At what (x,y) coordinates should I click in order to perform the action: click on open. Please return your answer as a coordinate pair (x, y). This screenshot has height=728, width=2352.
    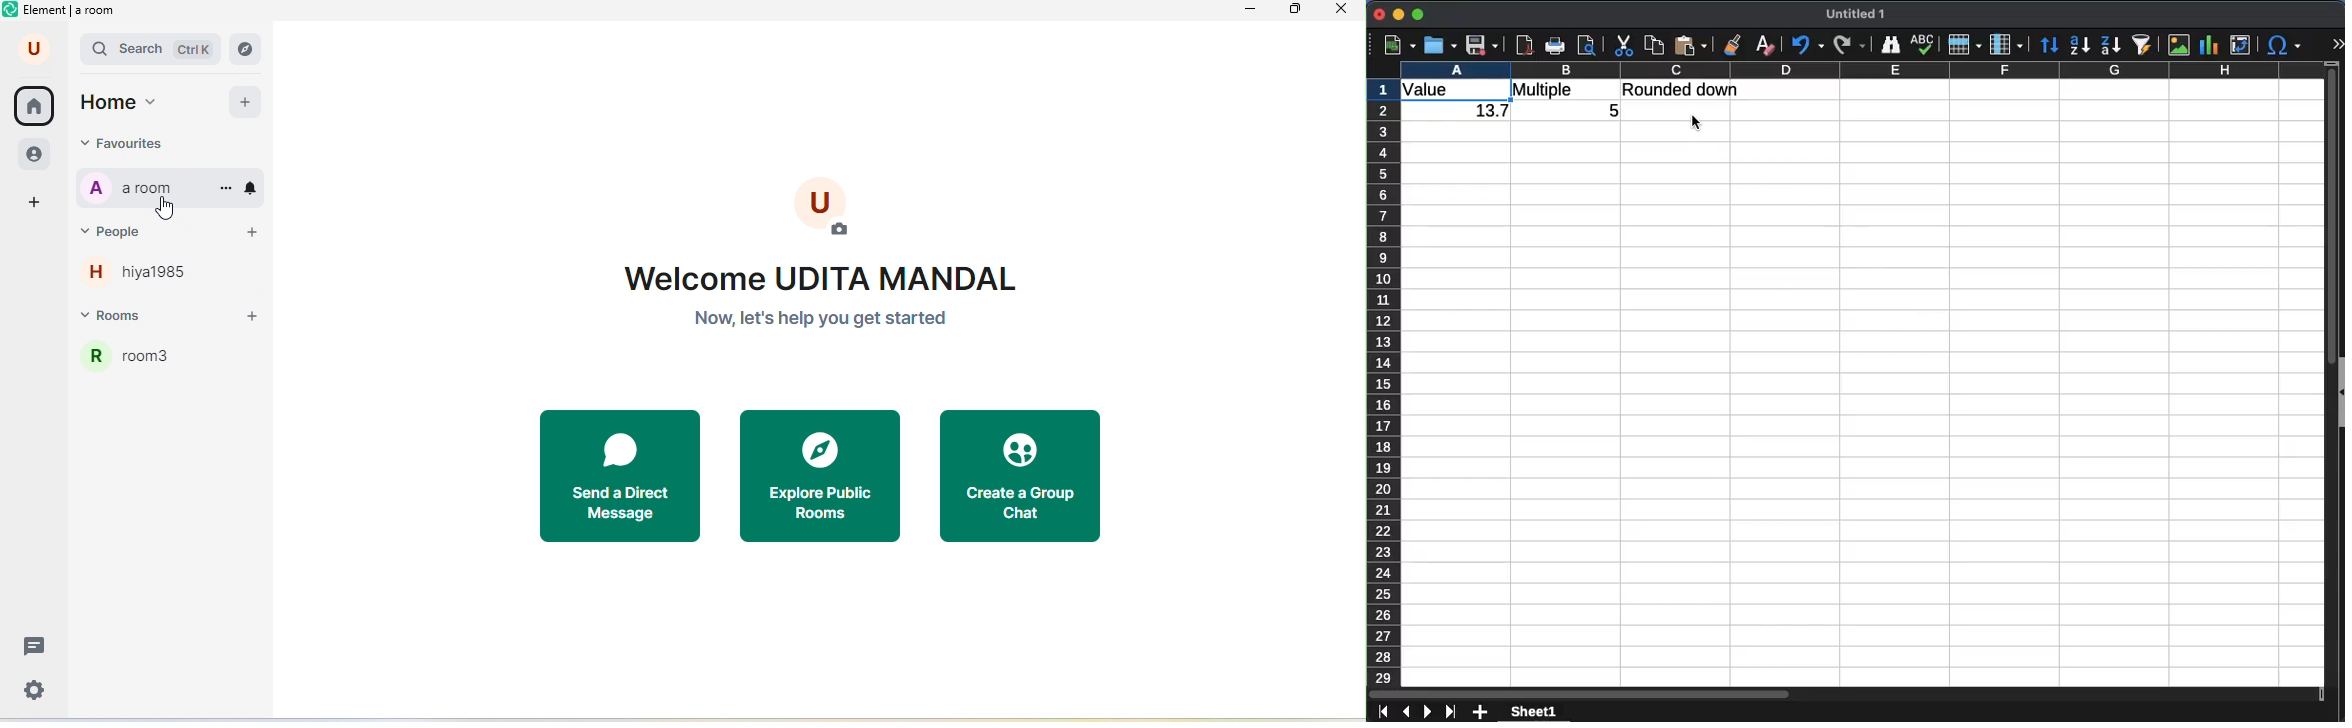
    Looking at the image, I should click on (1440, 45).